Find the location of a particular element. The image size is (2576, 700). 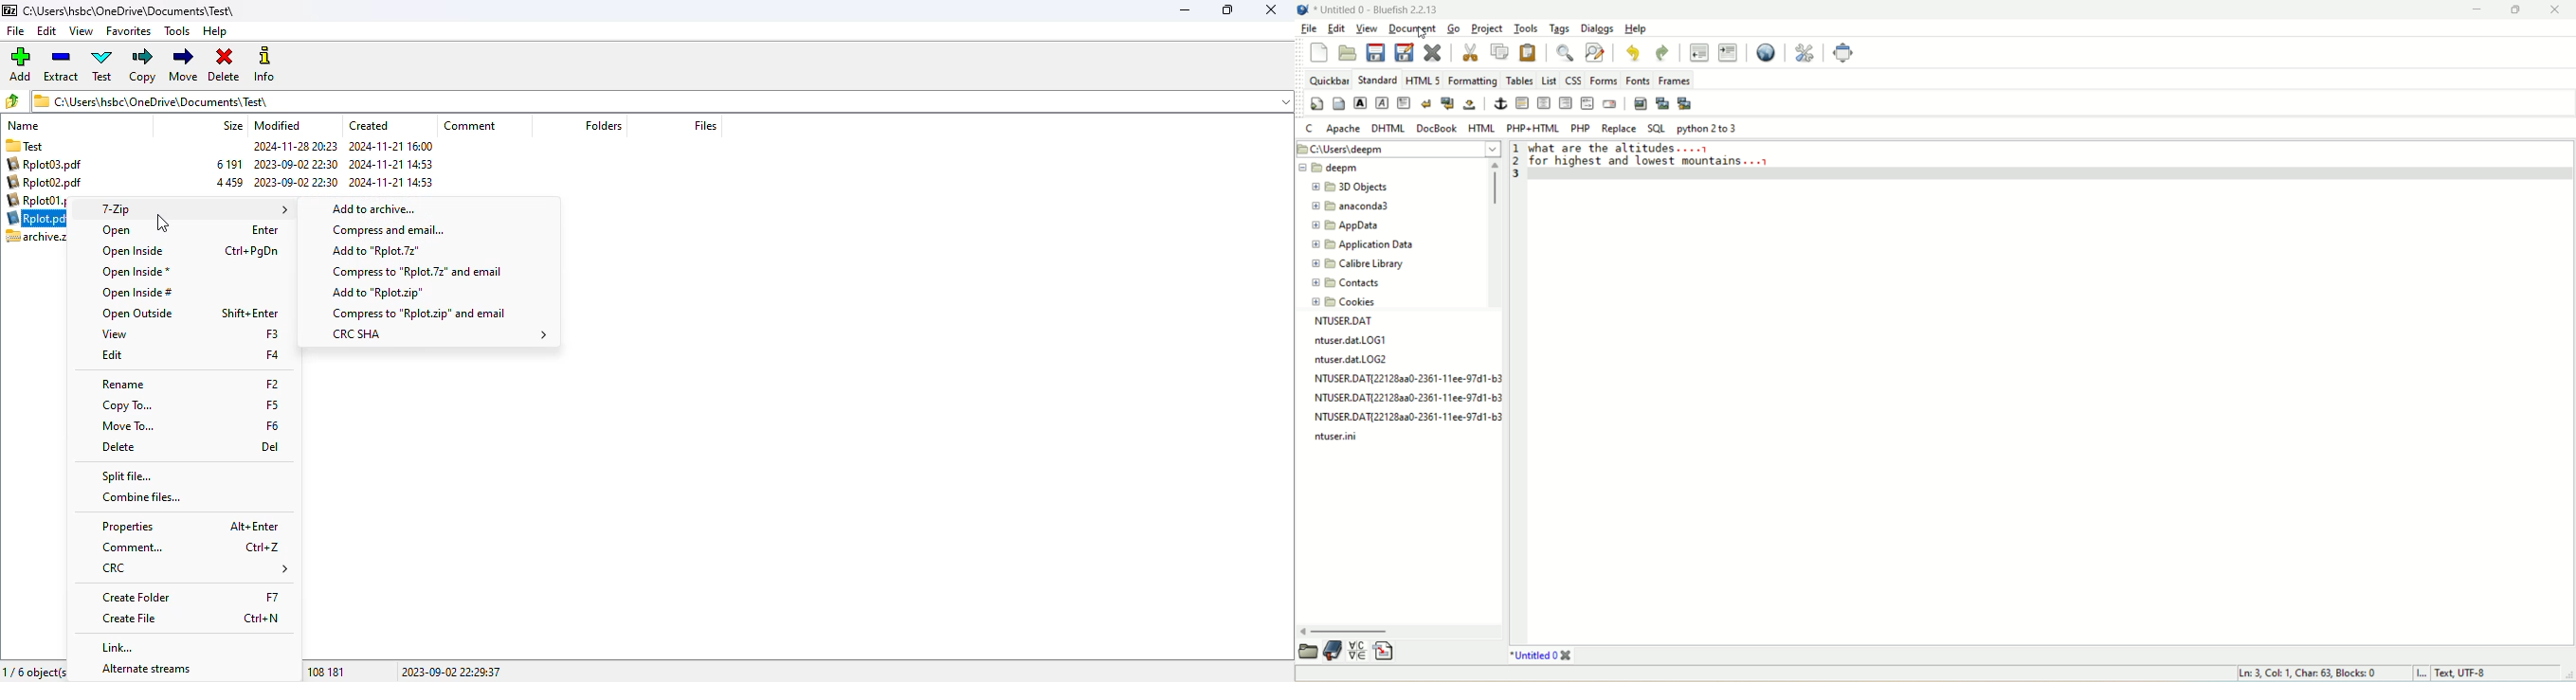

appdata is located at coordinates (1354, 226).